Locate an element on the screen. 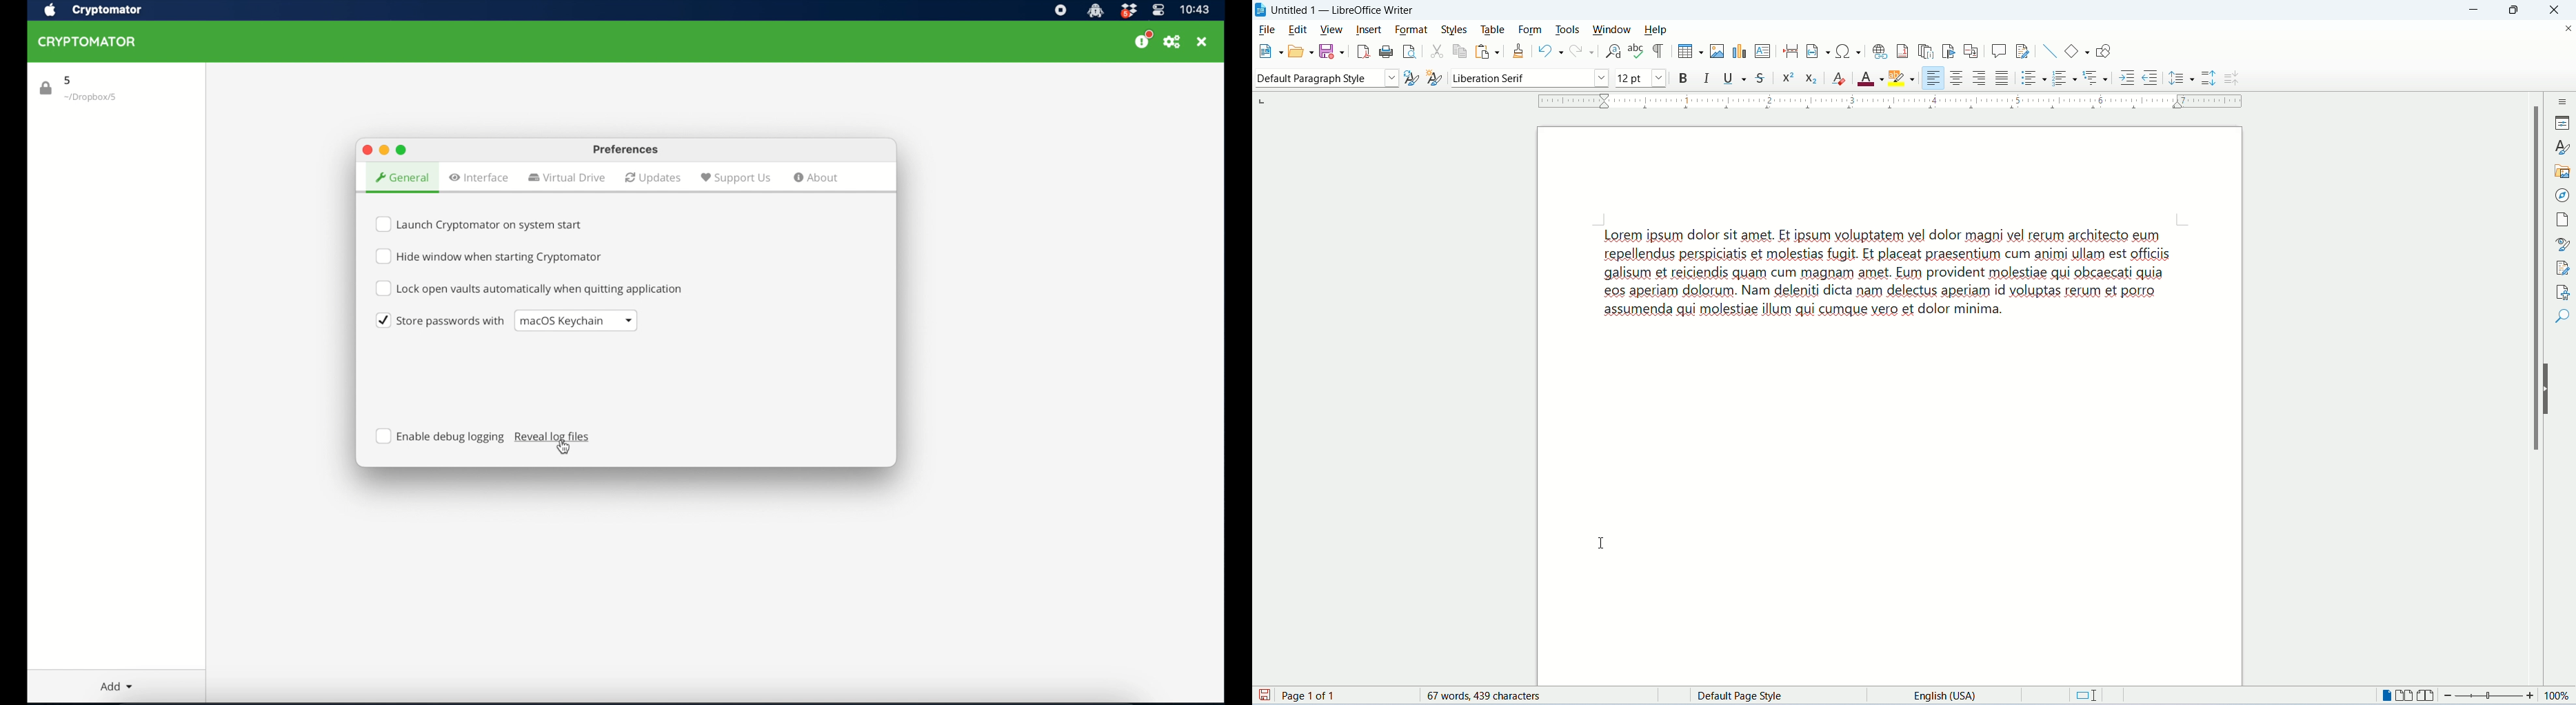  multiple page view is located at coordinates (2404, 697).